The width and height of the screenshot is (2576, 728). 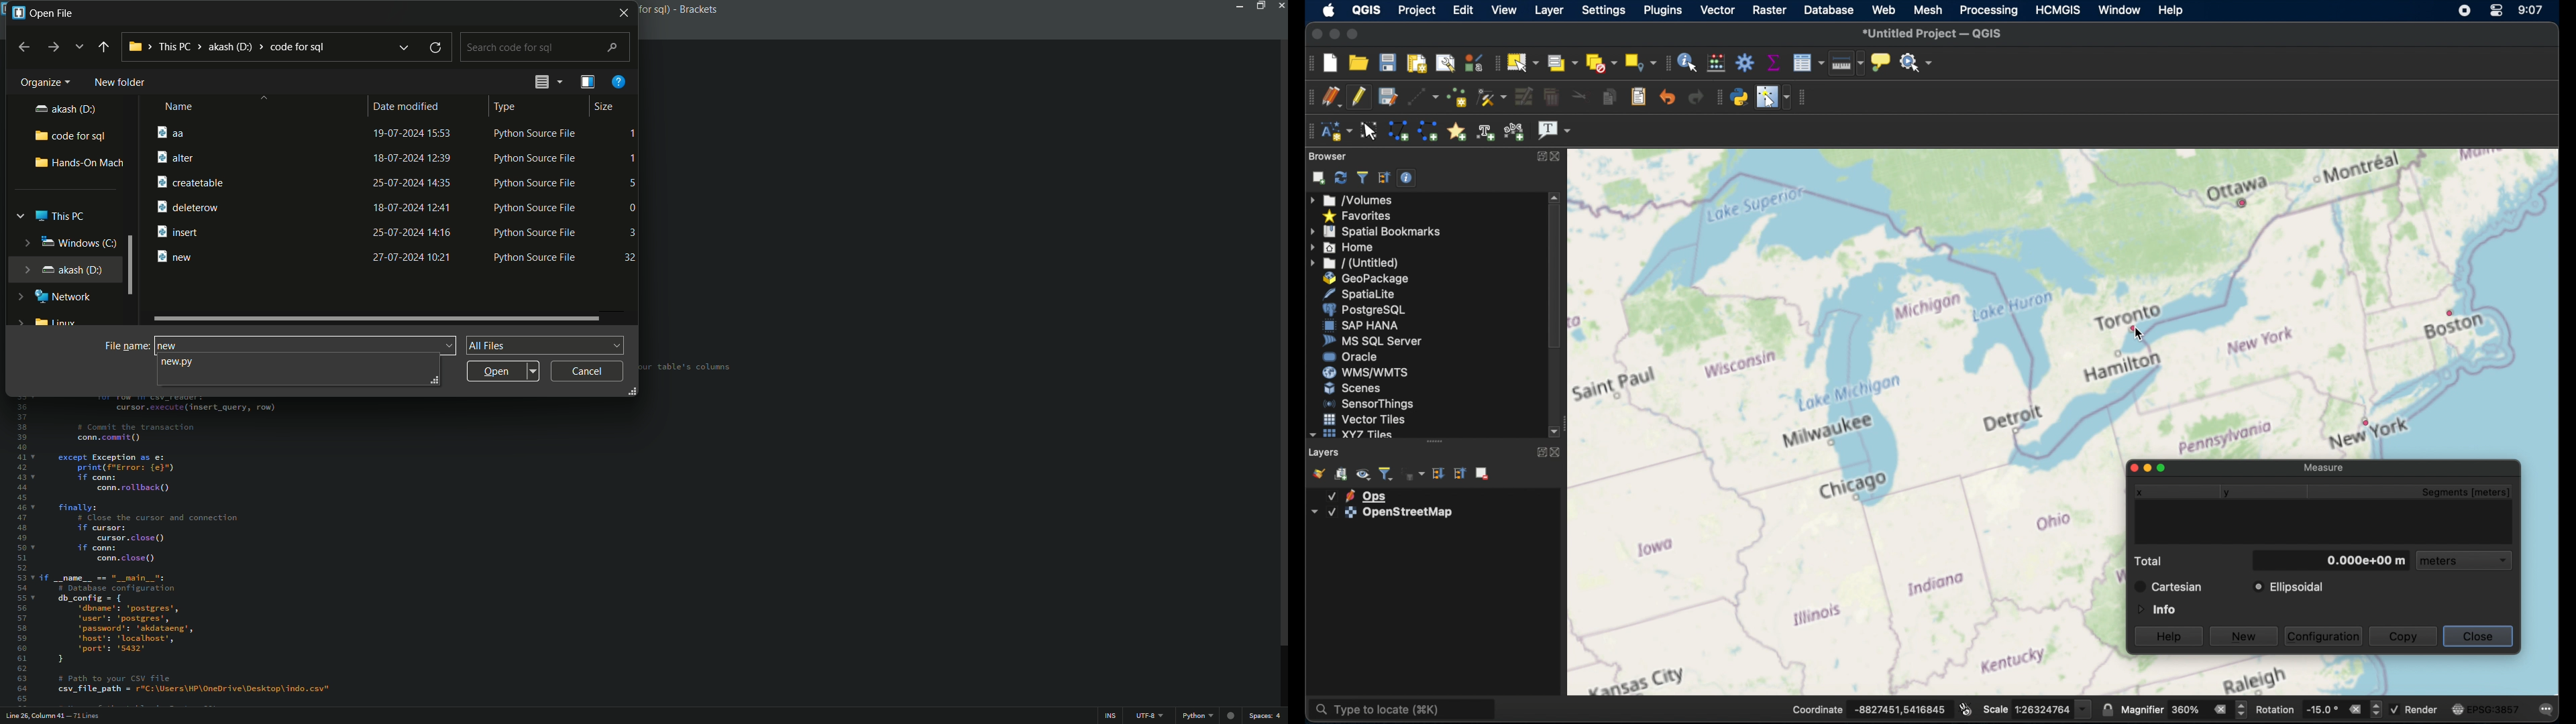 What do you see at coordinates (1326, 452) in the screenshot?
I see `layers` at bounding box center [1326, 452].